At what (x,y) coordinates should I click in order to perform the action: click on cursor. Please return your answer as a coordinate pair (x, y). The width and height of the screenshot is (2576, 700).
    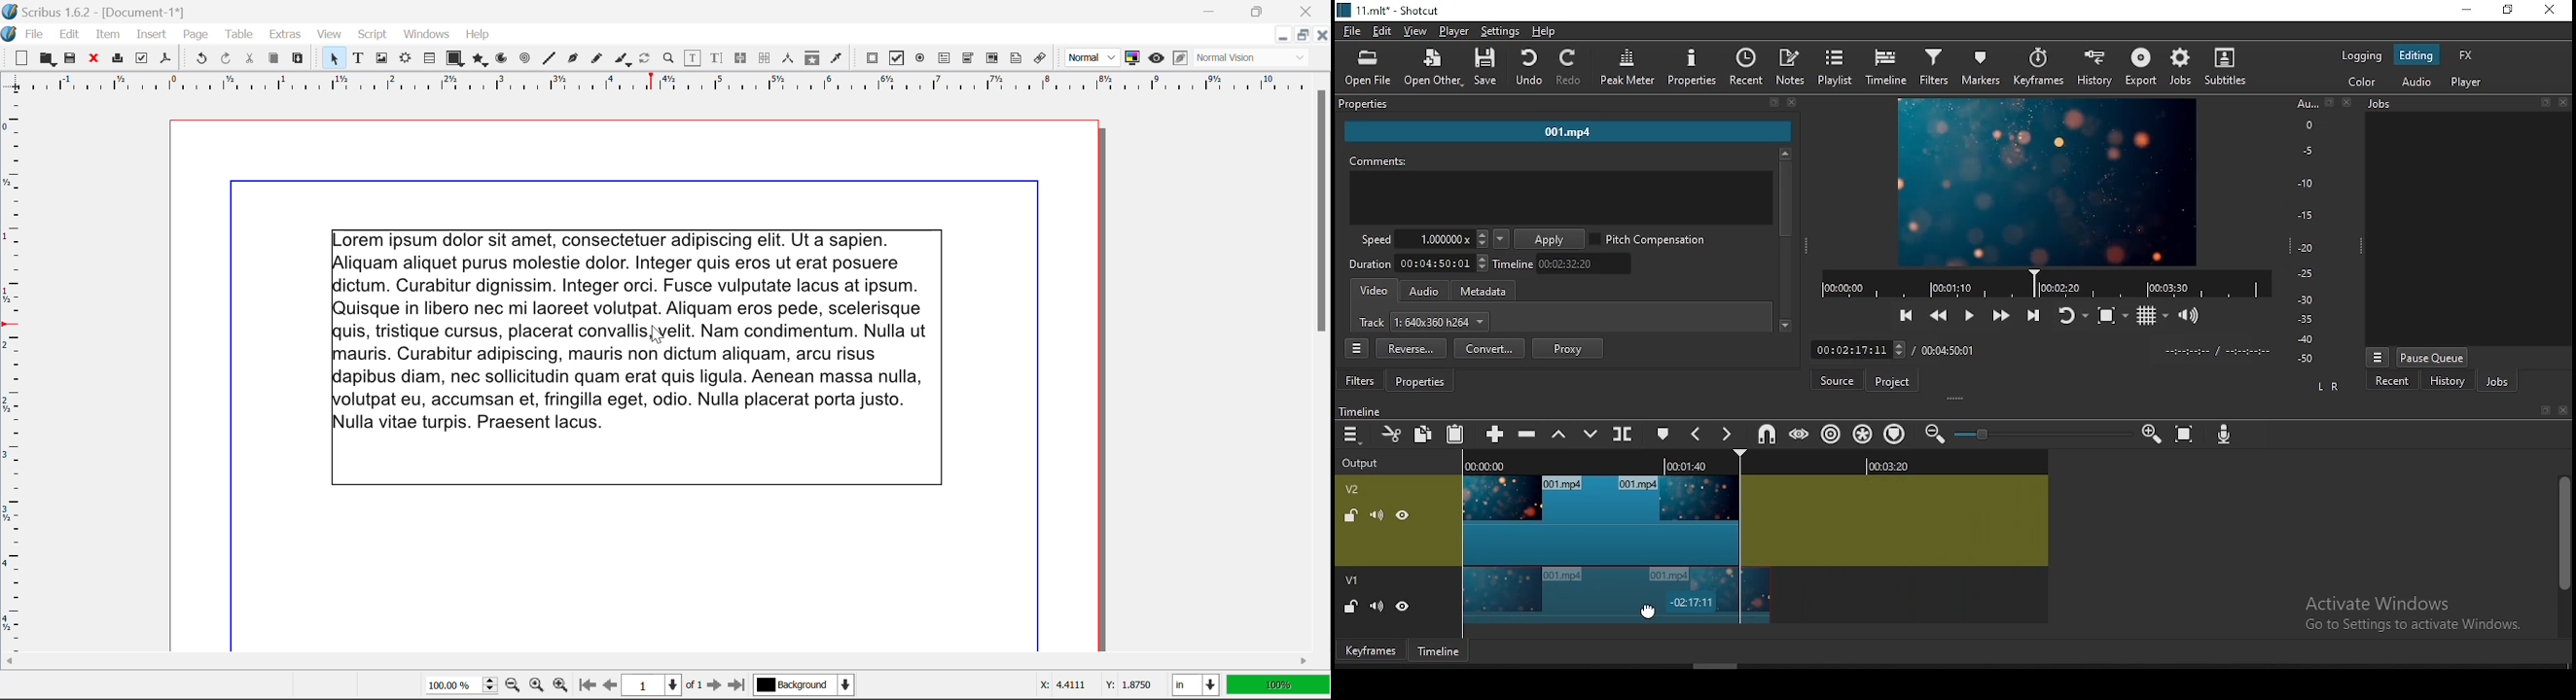
    Looking at the image, I should click on (1649, 611).